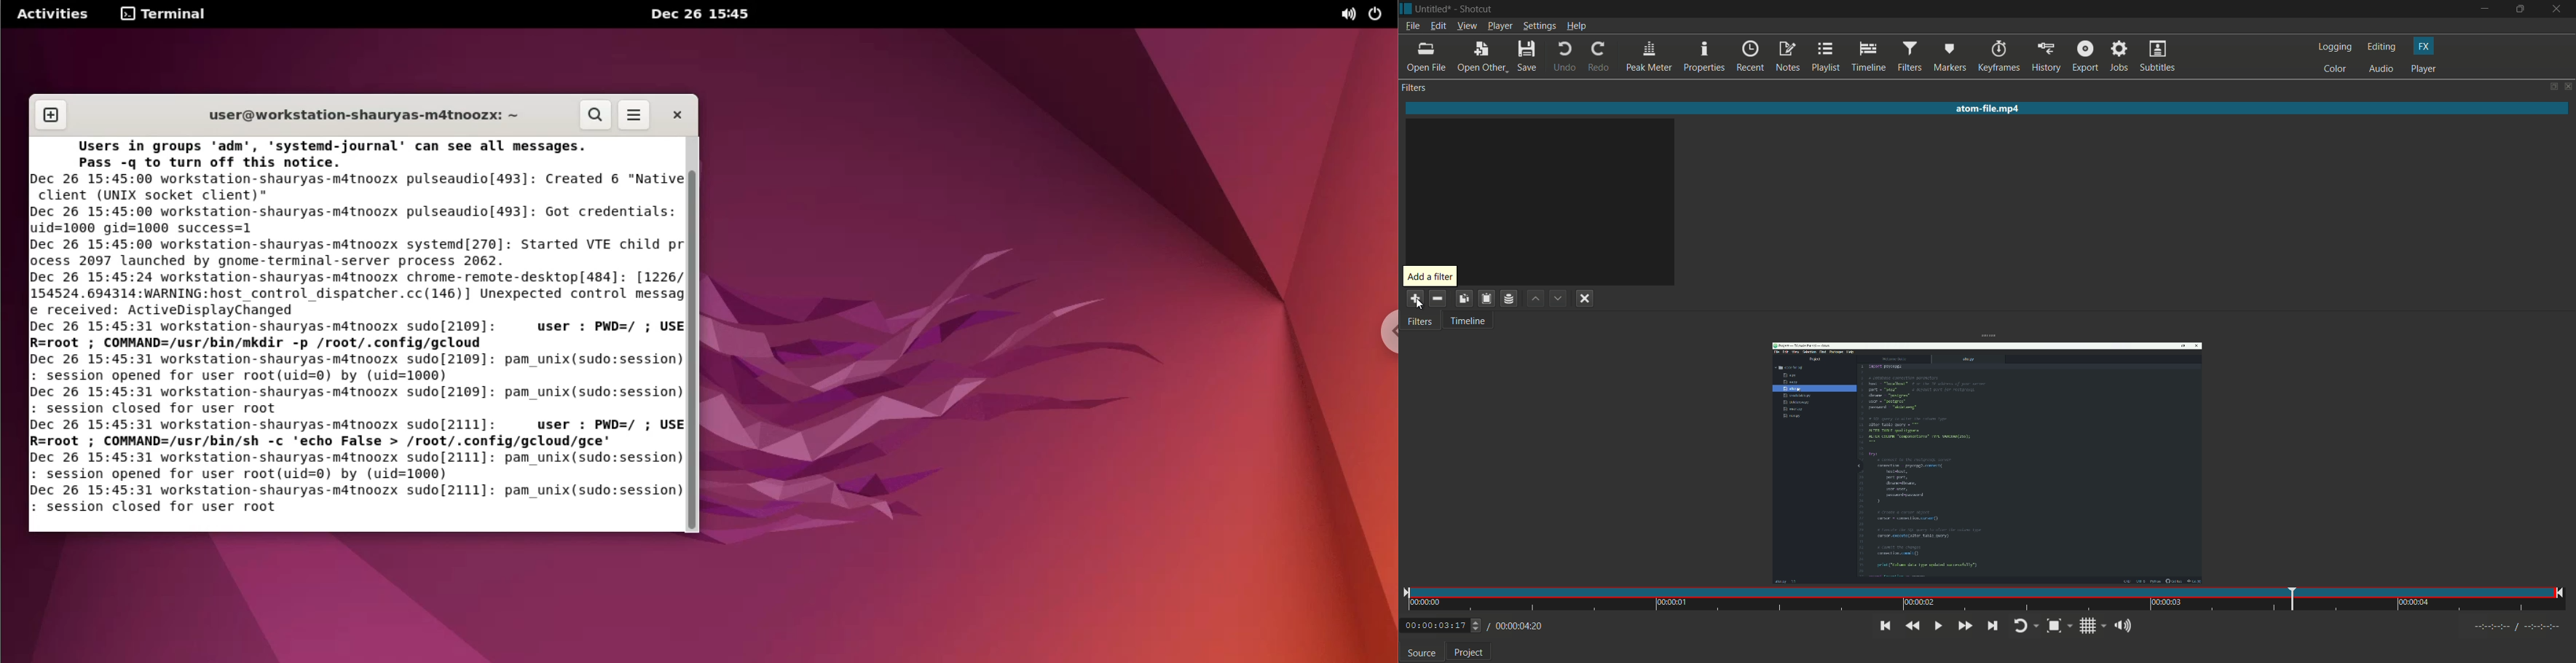  What do you see at coordinates (1405, 9) in the screenshot?
I see `Shotcut icon` at bounding box center [1405, 9].